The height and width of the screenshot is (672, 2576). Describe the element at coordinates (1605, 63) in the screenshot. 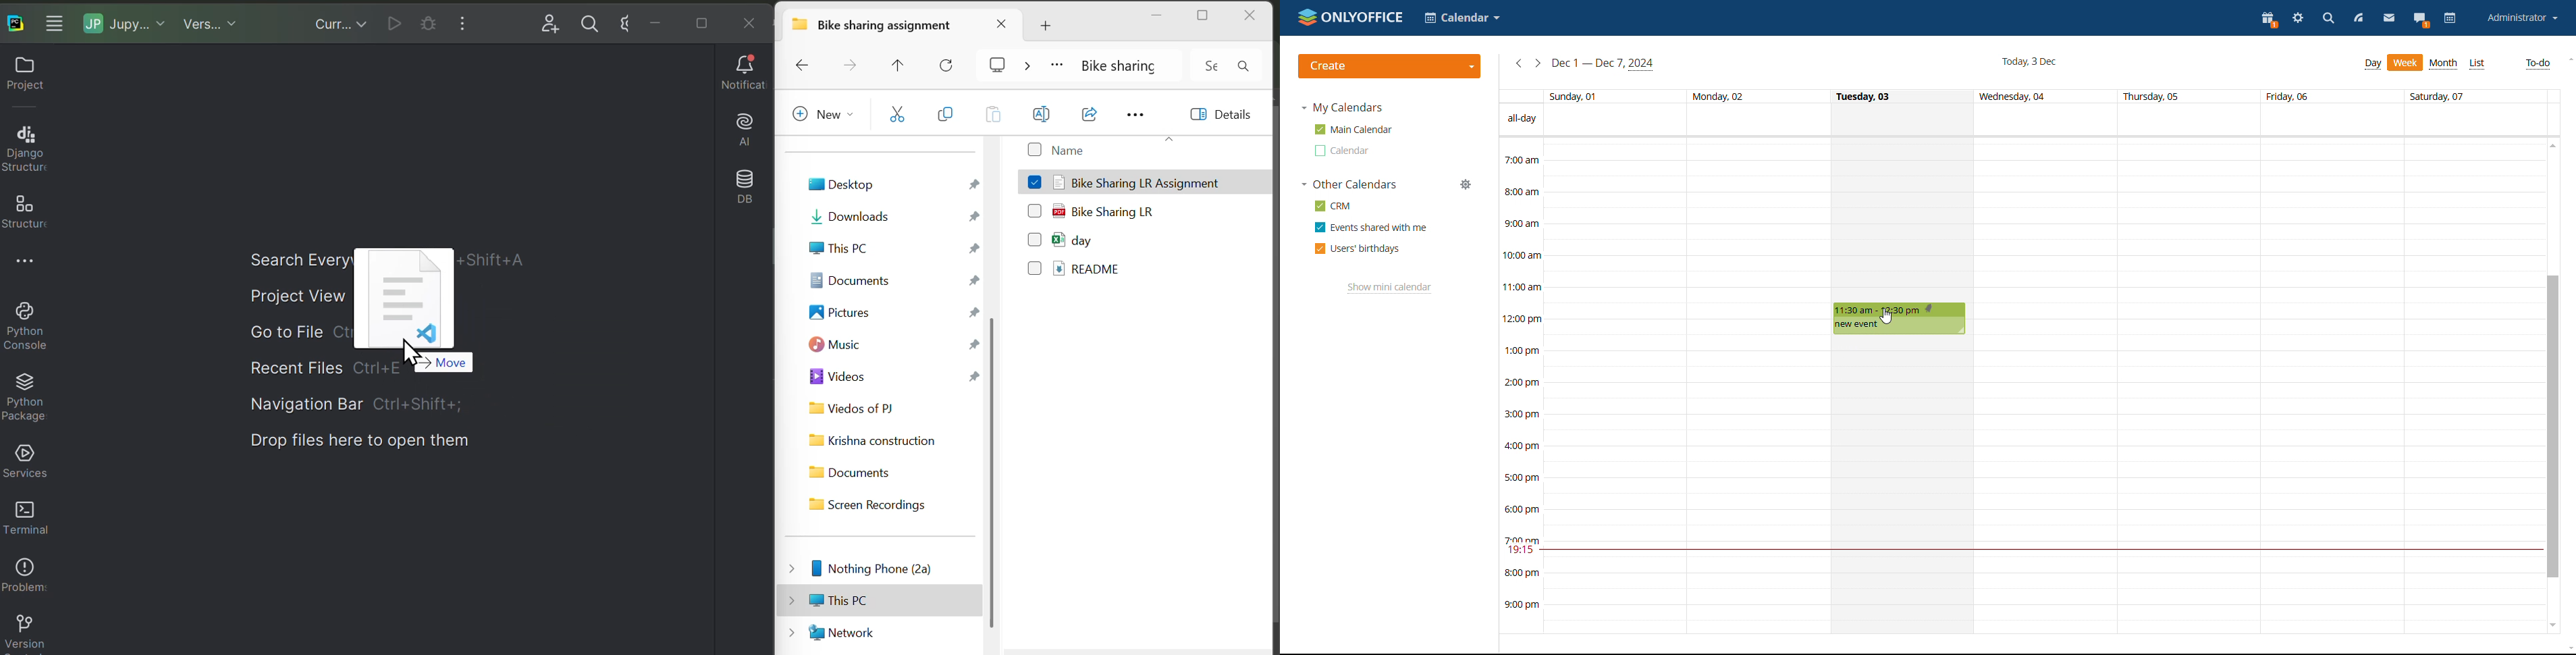

I see `Dec 1 — Dec 7, 2024` at that location.